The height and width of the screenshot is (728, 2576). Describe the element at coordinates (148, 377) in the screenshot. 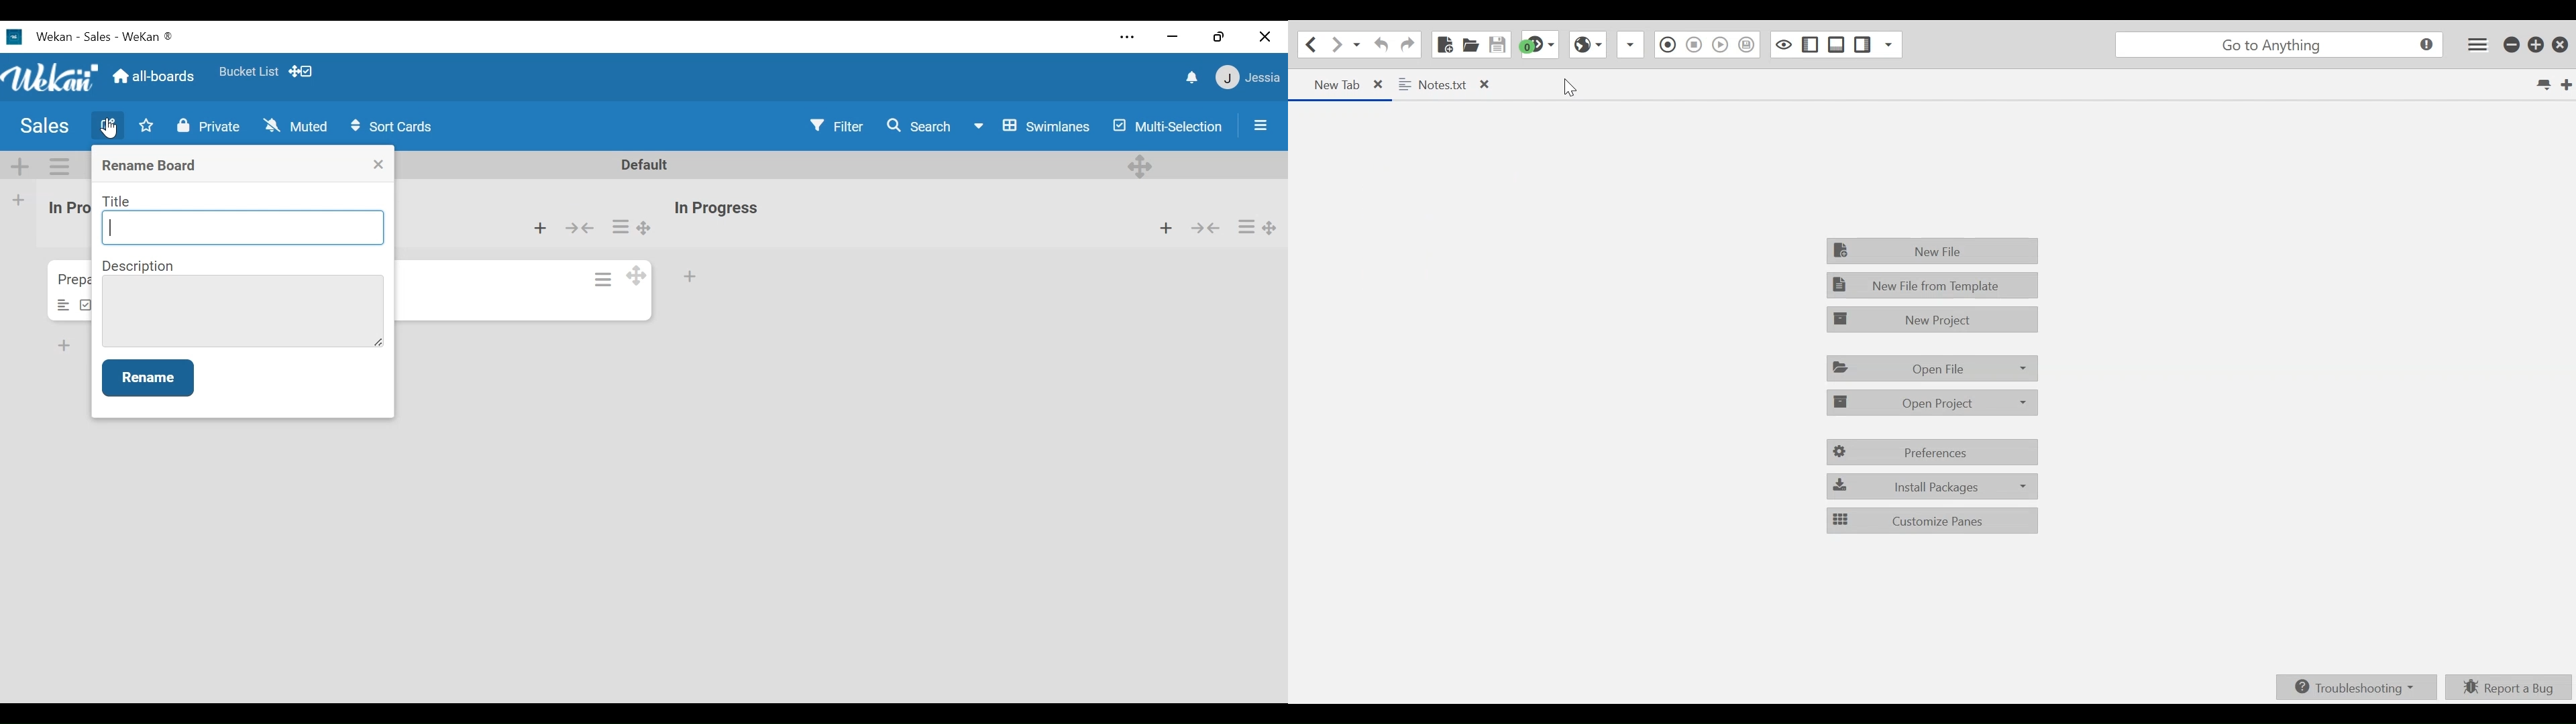

I see `Rename` at that location.